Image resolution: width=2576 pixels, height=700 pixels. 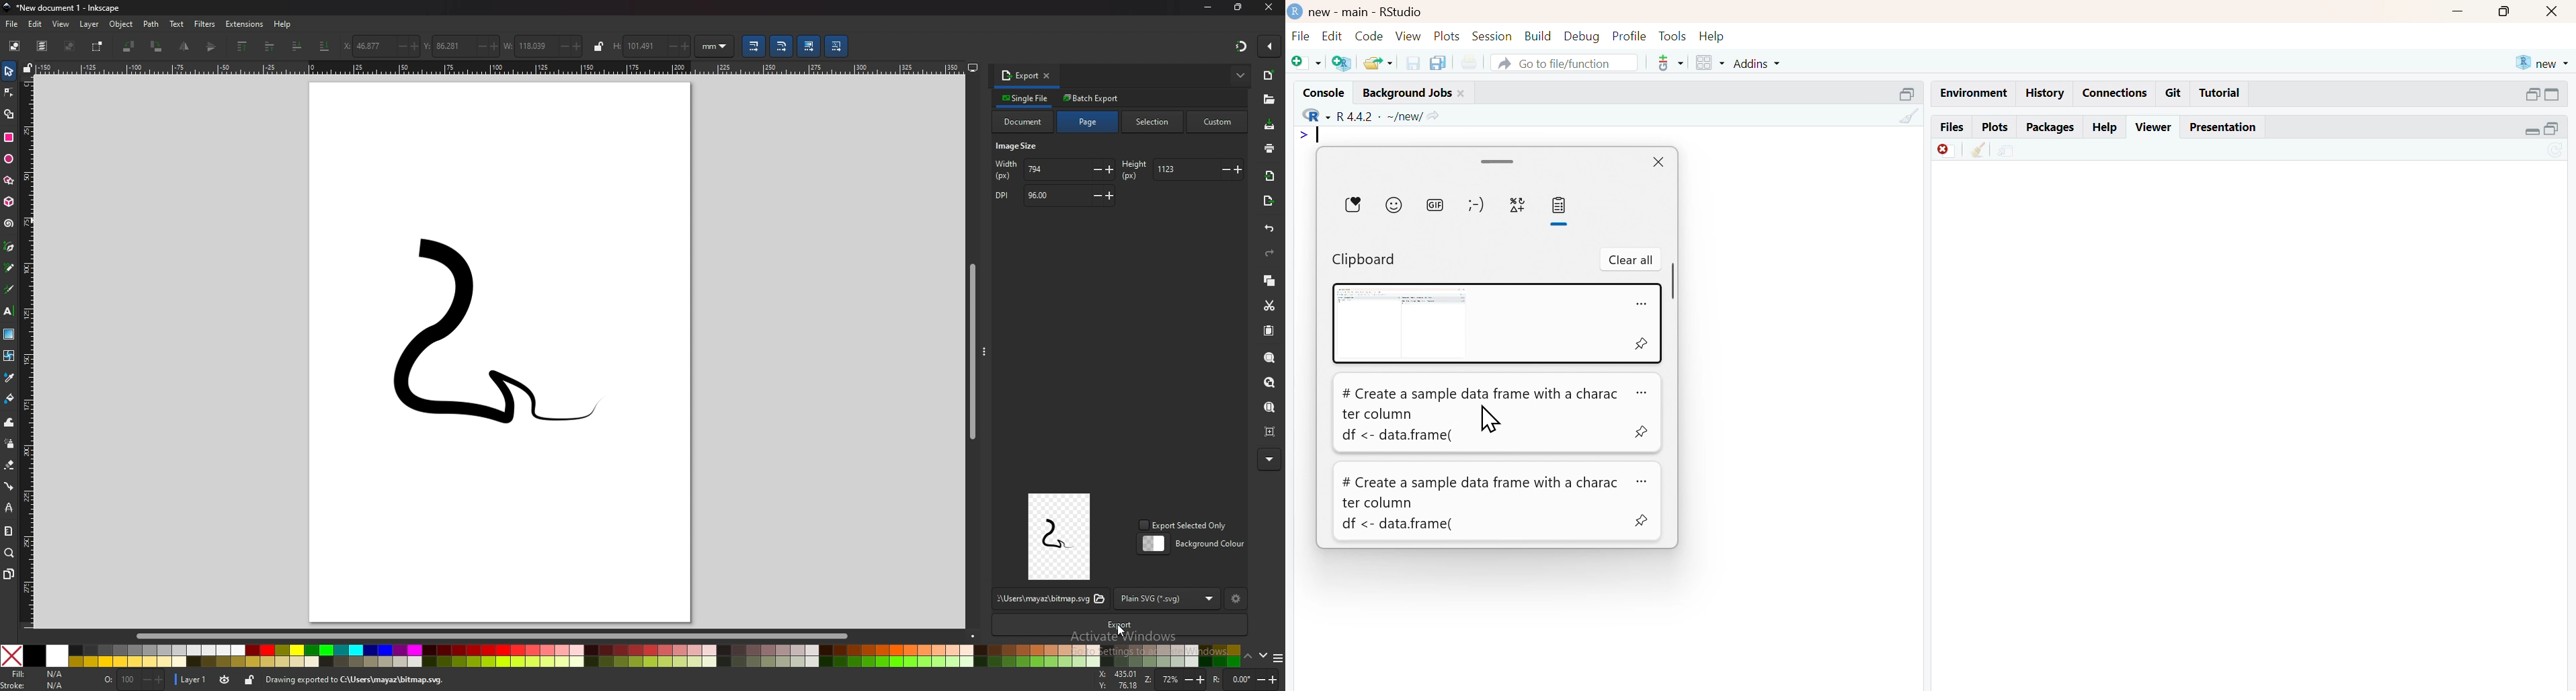 I want to click on add file as, so click(x=1307, y=63).